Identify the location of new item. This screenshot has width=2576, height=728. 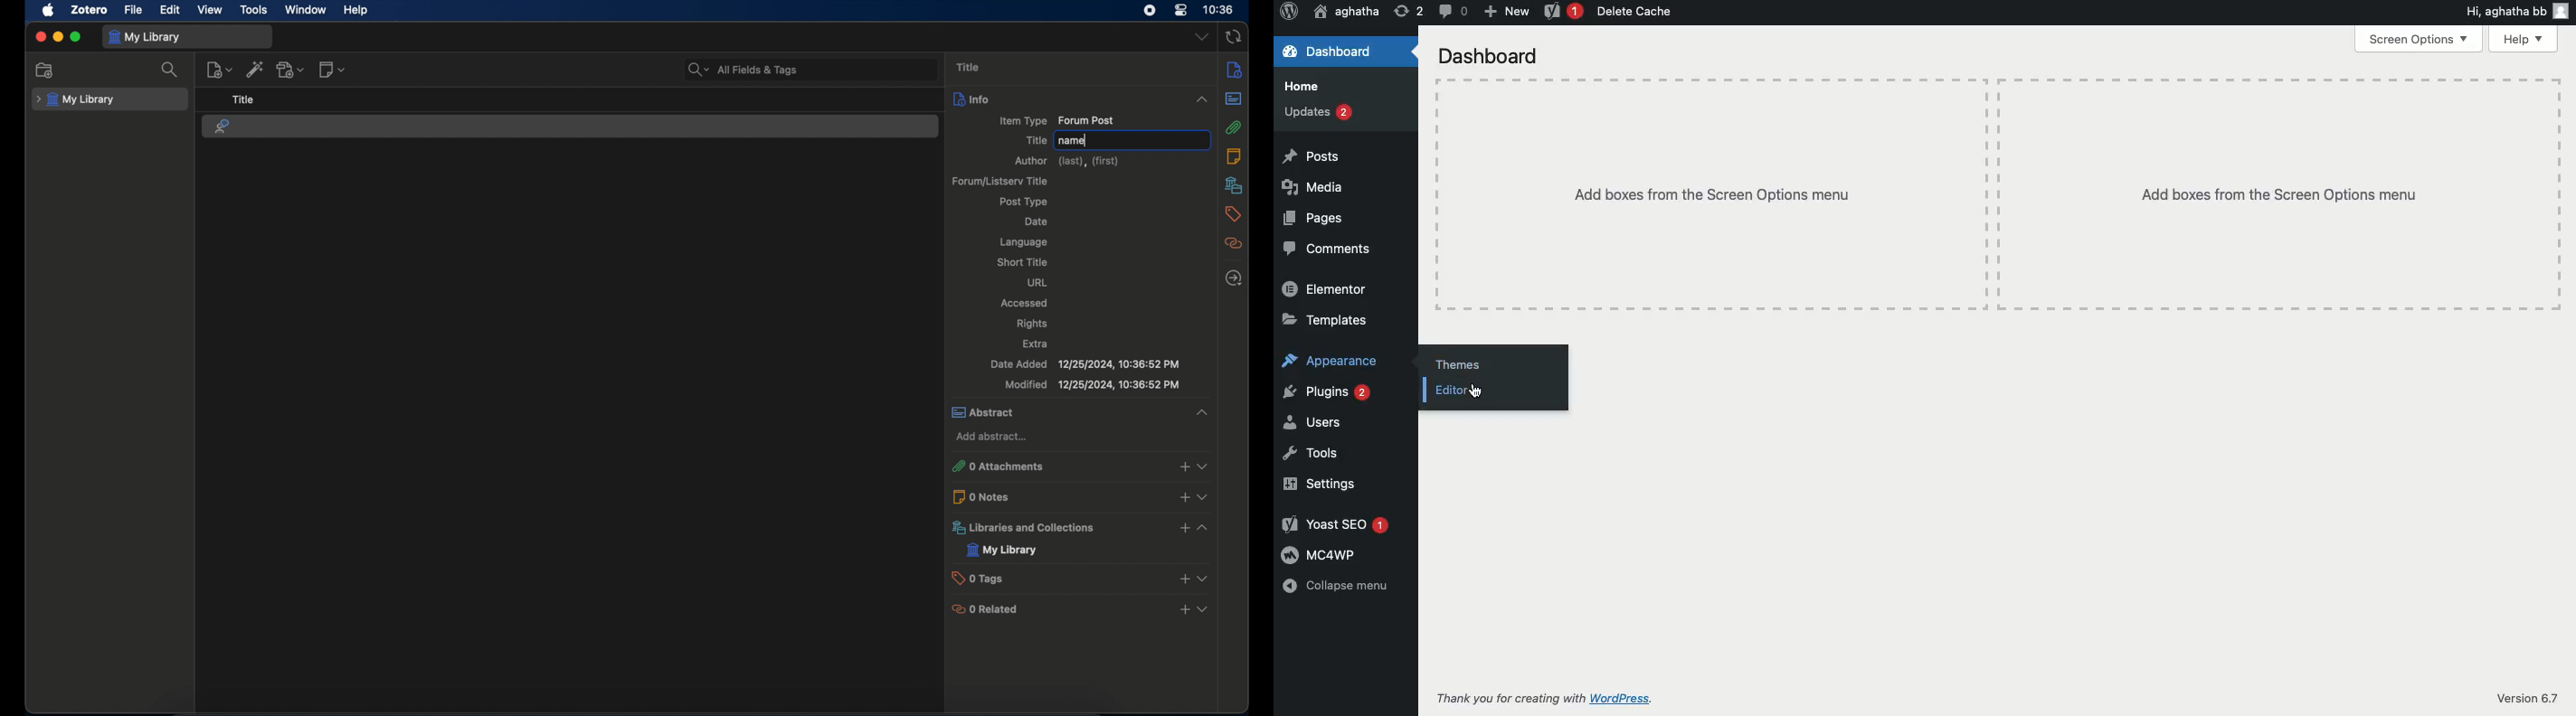
(220, 70).